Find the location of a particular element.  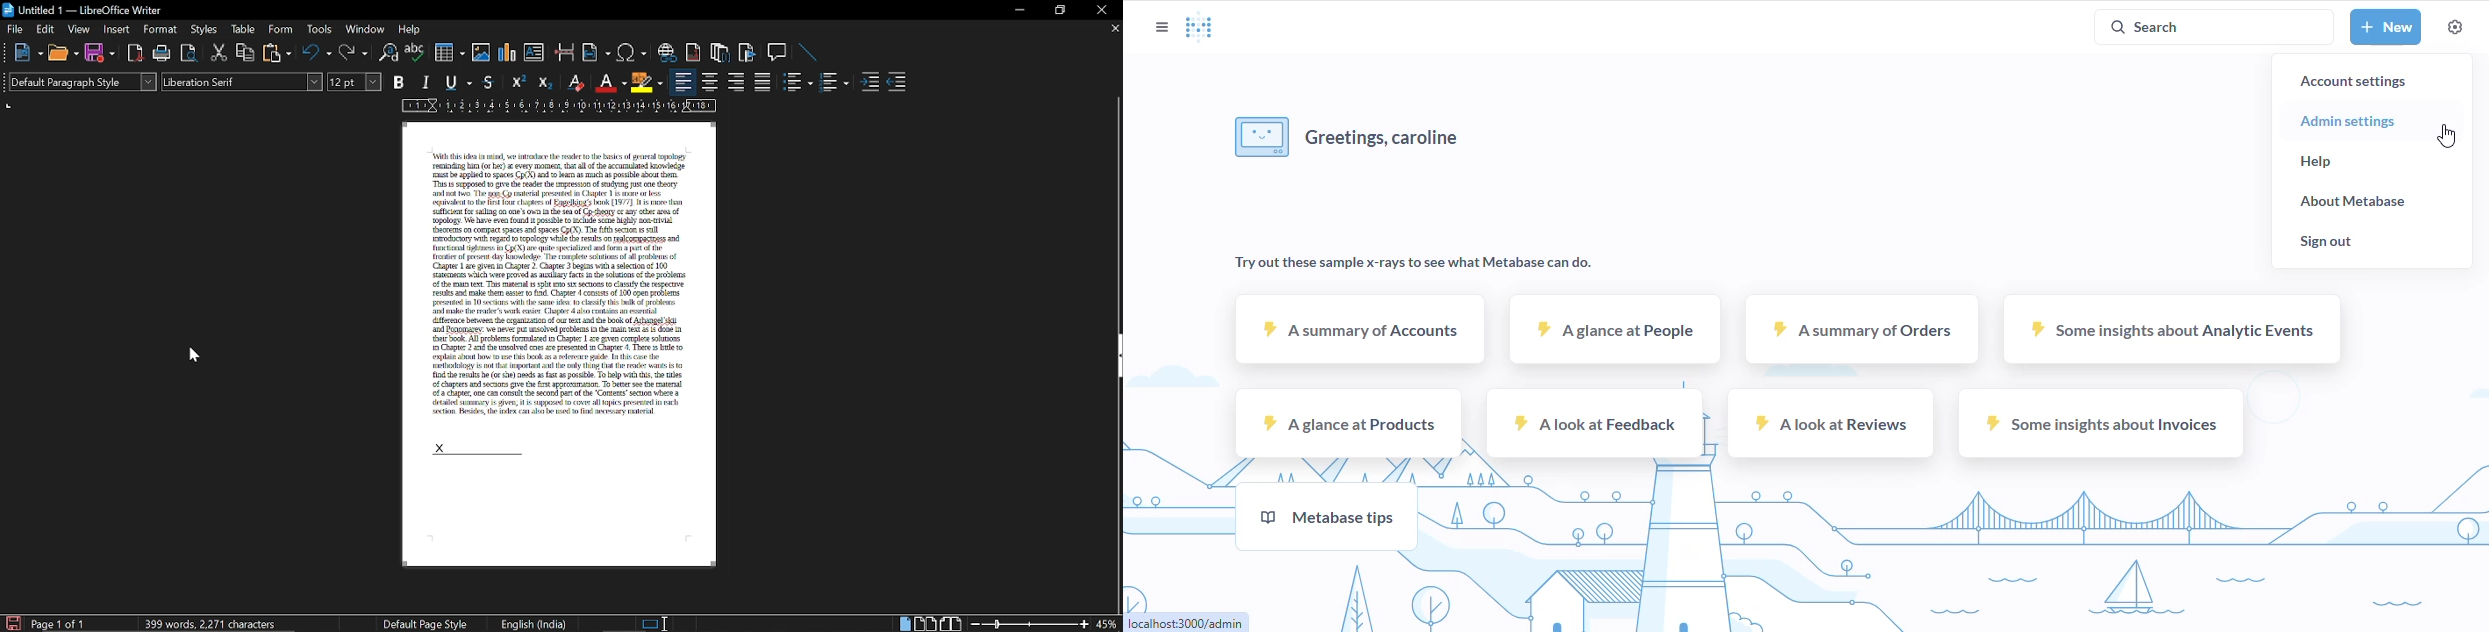

align right is located at coordinates (738, 83).